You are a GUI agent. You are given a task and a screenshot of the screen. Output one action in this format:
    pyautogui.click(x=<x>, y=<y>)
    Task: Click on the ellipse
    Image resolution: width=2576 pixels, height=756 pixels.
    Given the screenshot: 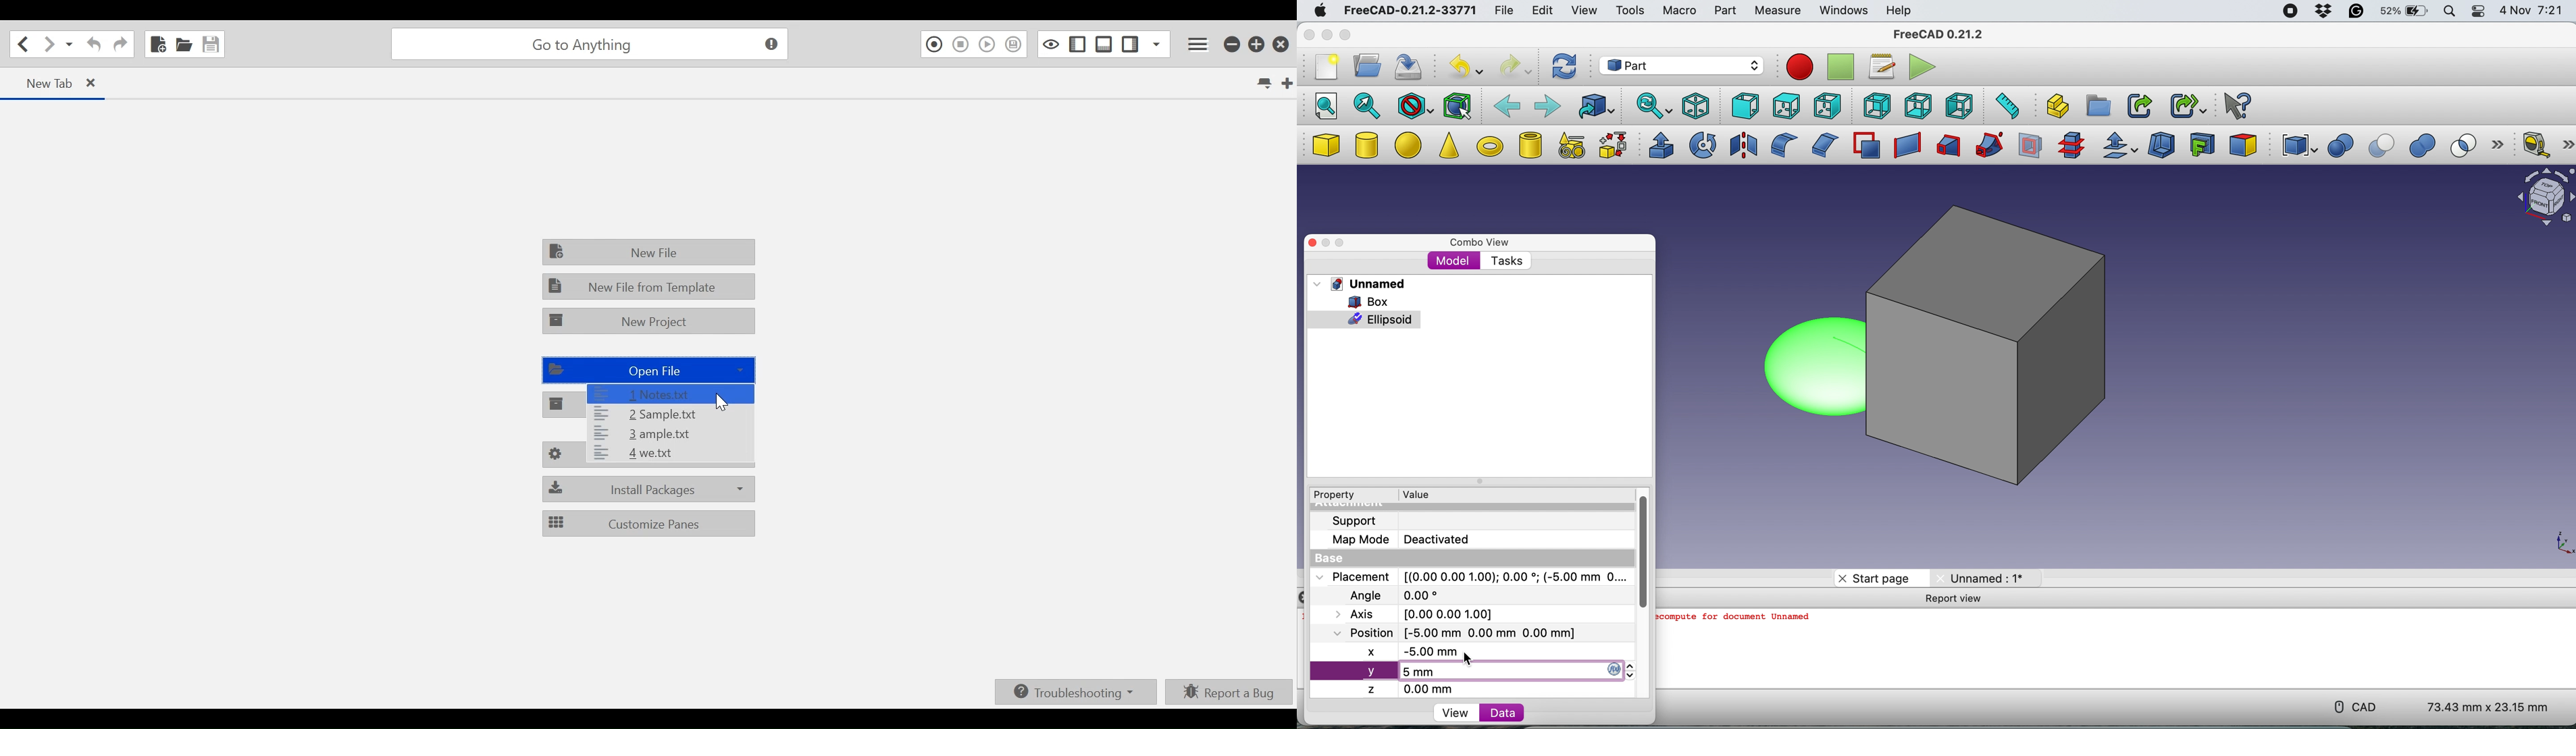 What is the action you would take?
    pyautogui.click(x=1410, y=144)
    